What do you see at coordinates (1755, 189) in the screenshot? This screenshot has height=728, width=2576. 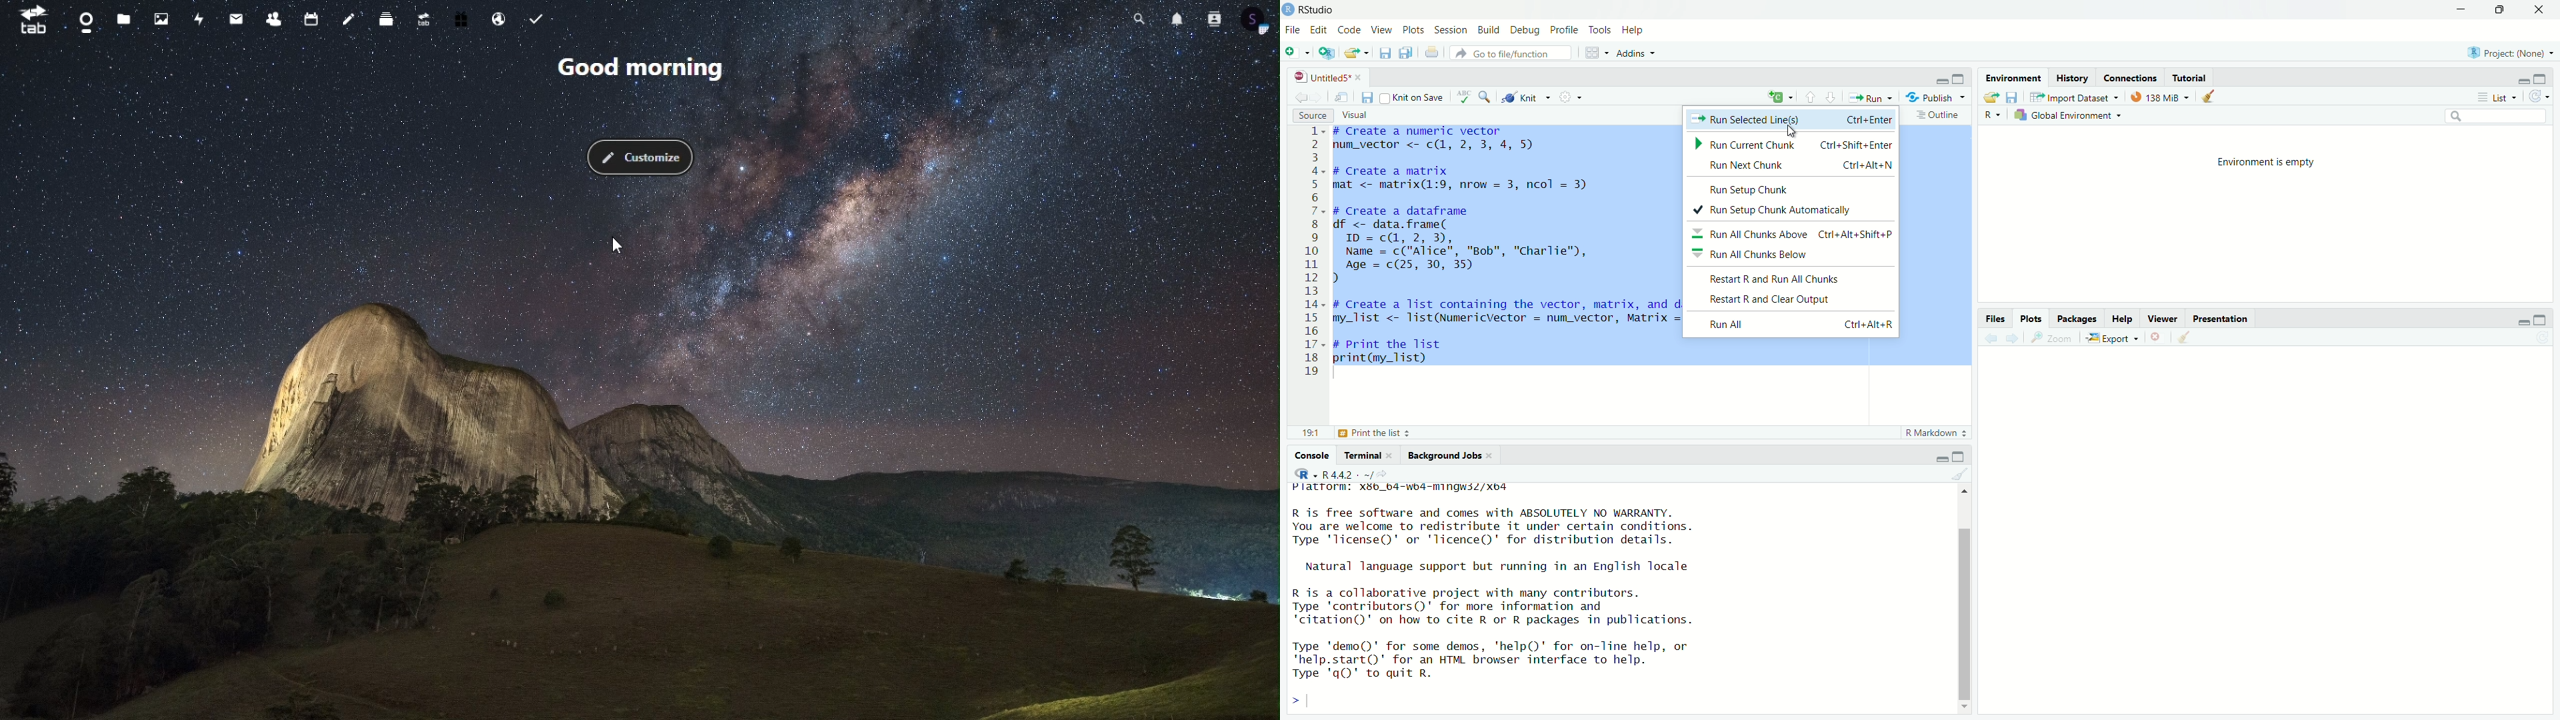 I see `Run Setup Chunk` at bounding box center [1755, 189].